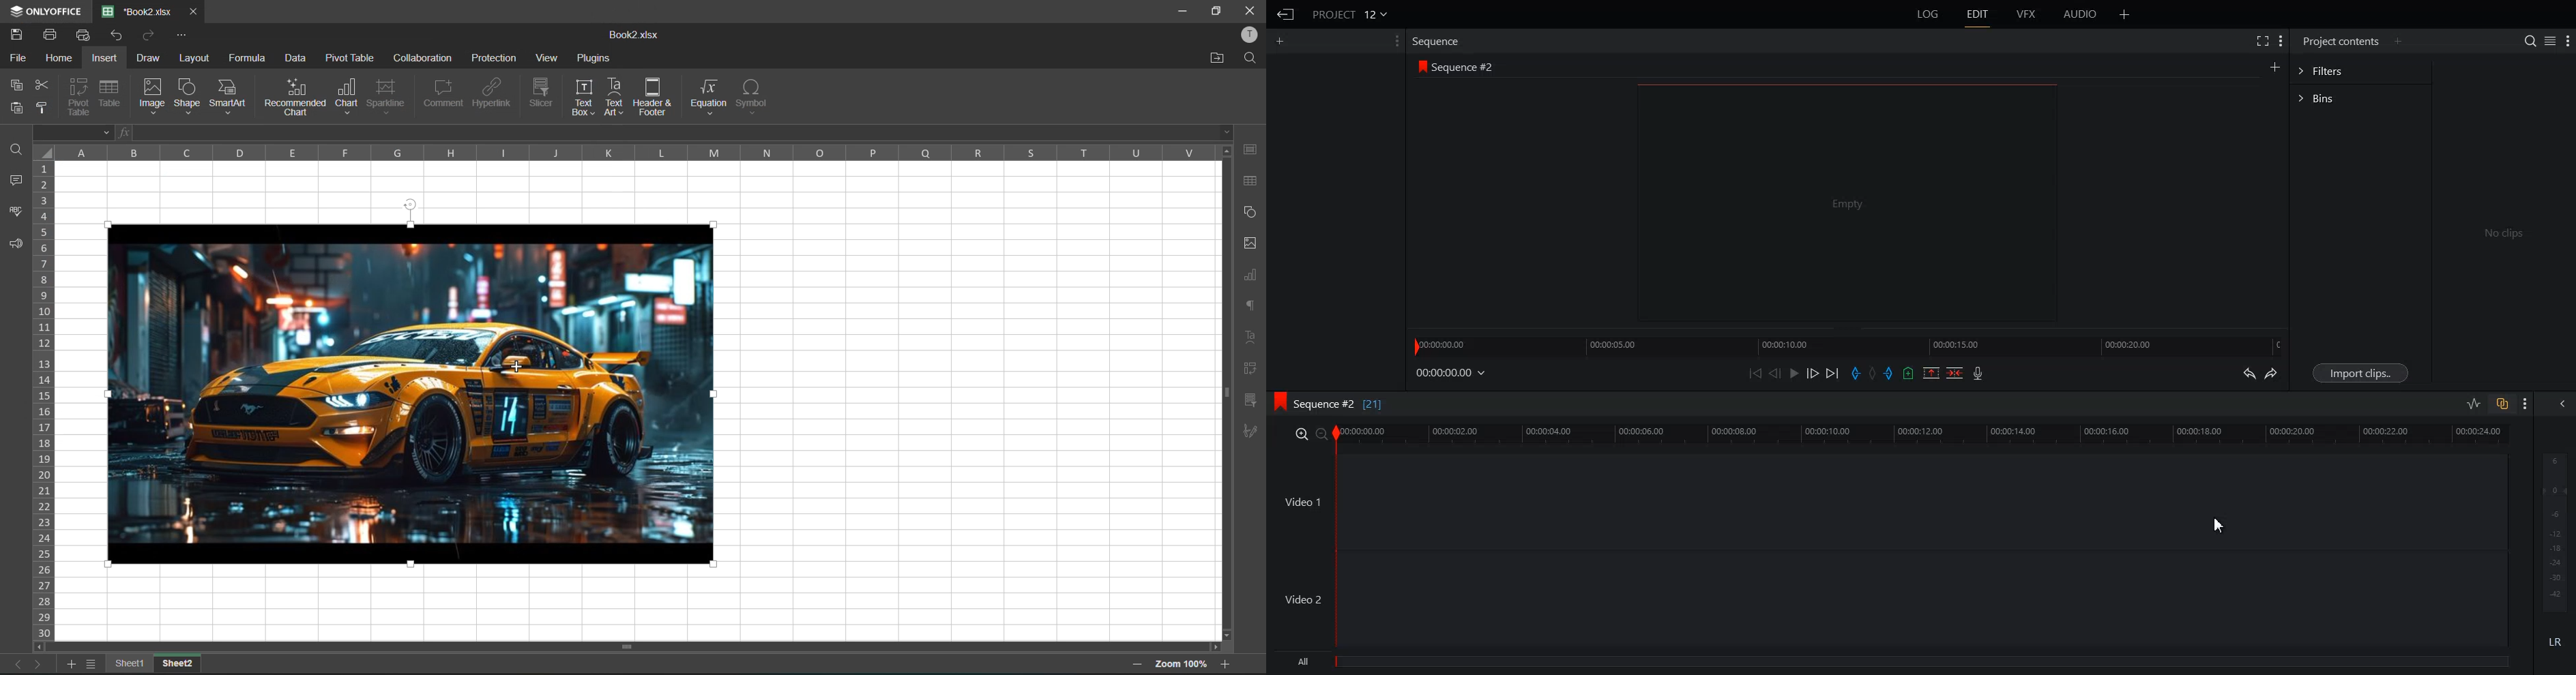 The image size is (2576, 700). Describe the element at coordinates (2526, 404) in the screenshot. I see `Show Setting Menu` at that location.